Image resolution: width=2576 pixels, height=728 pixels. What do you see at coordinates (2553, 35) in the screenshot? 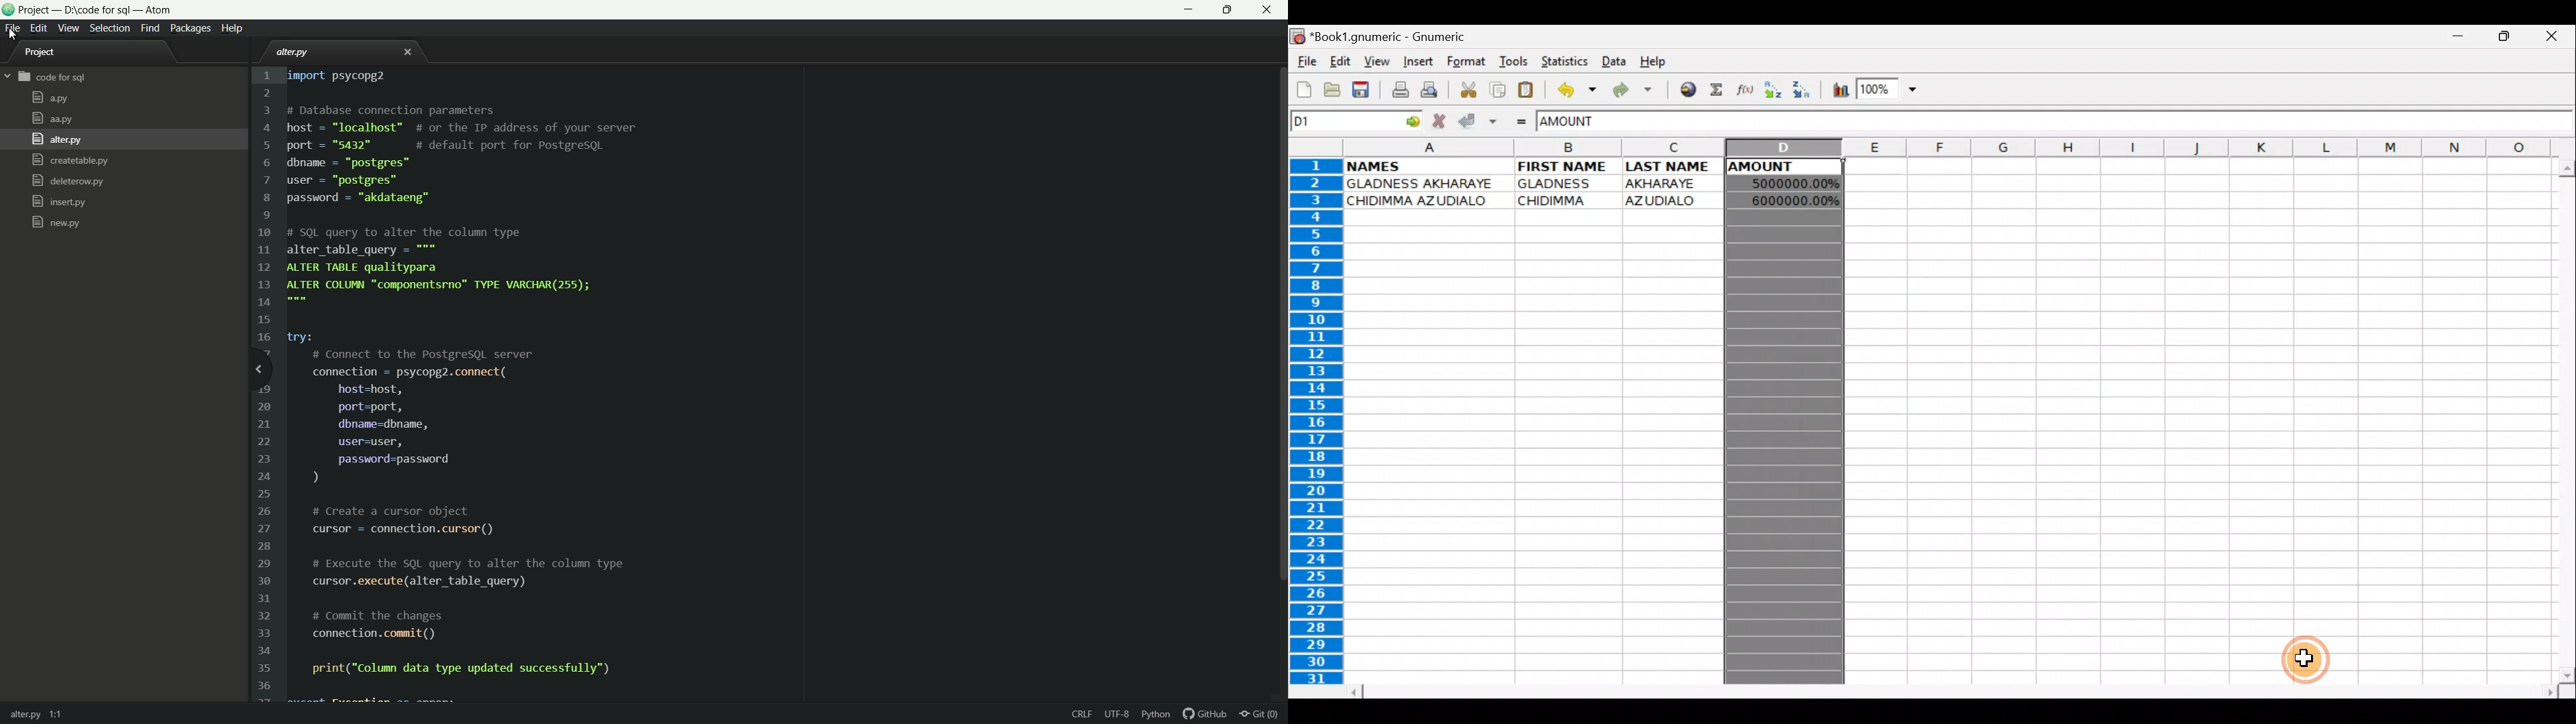
I see `Close` at bounding box center [2553, 35].